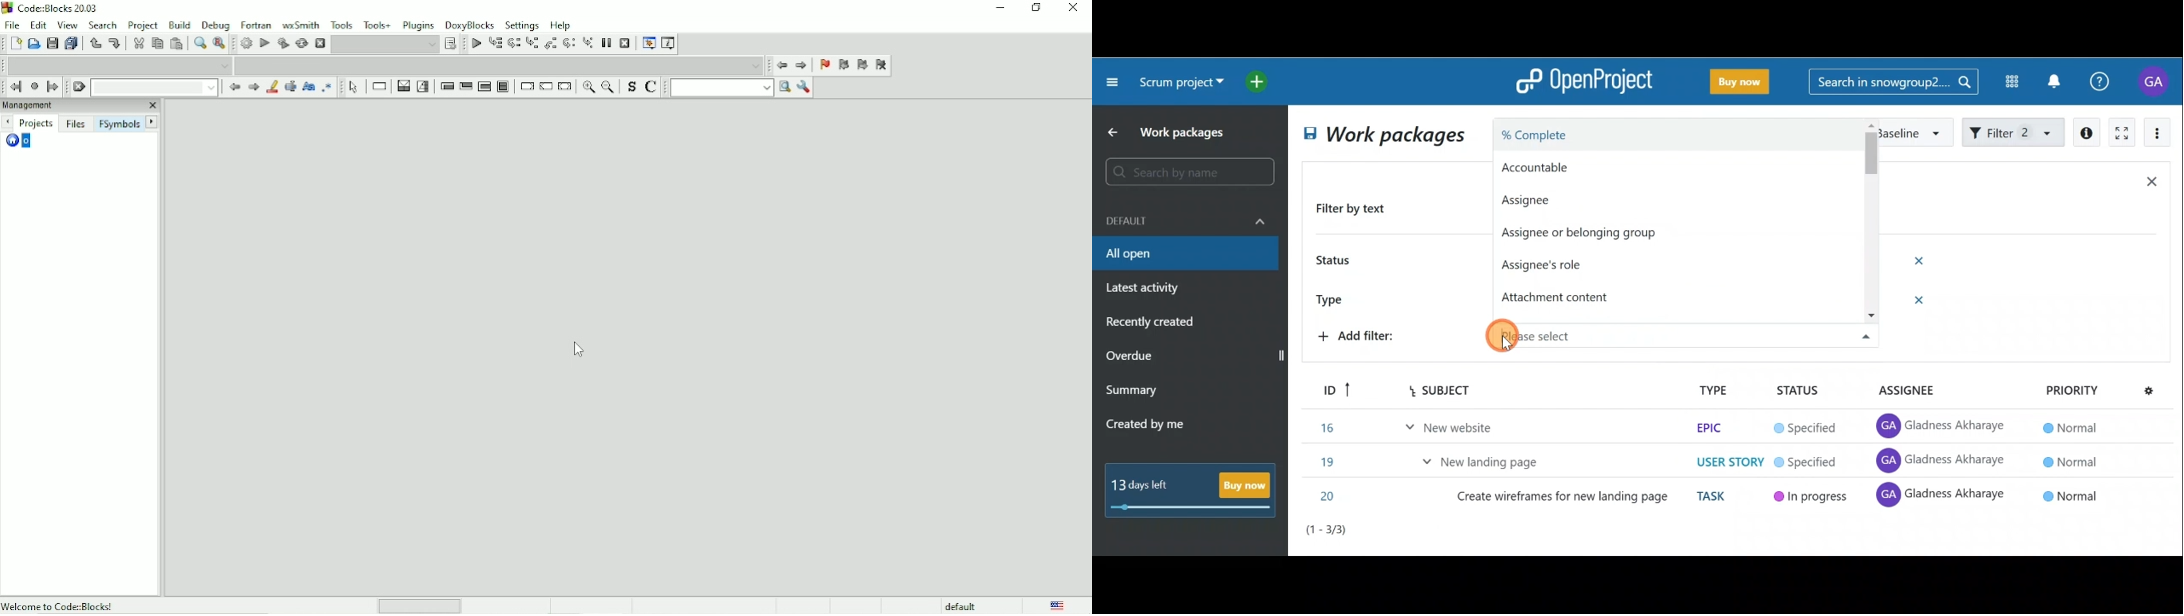  I want to click on Toggle comments, so click(653, 87).